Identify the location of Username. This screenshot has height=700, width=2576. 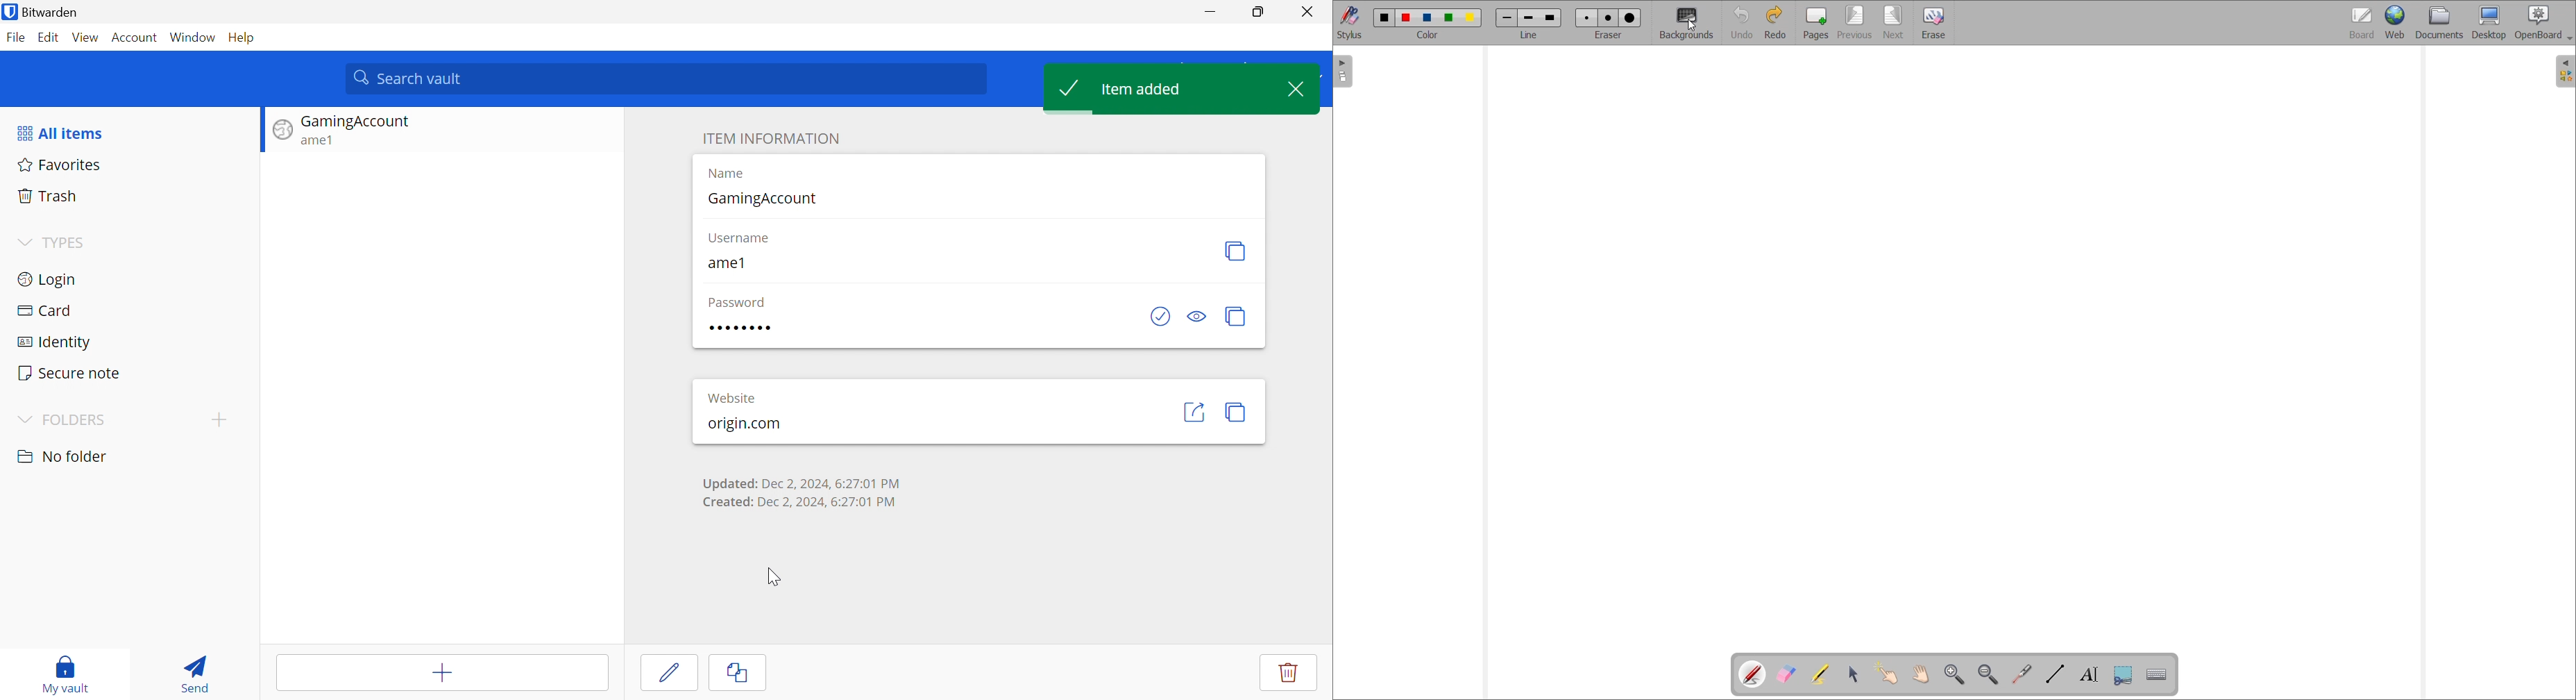
(739, 238).